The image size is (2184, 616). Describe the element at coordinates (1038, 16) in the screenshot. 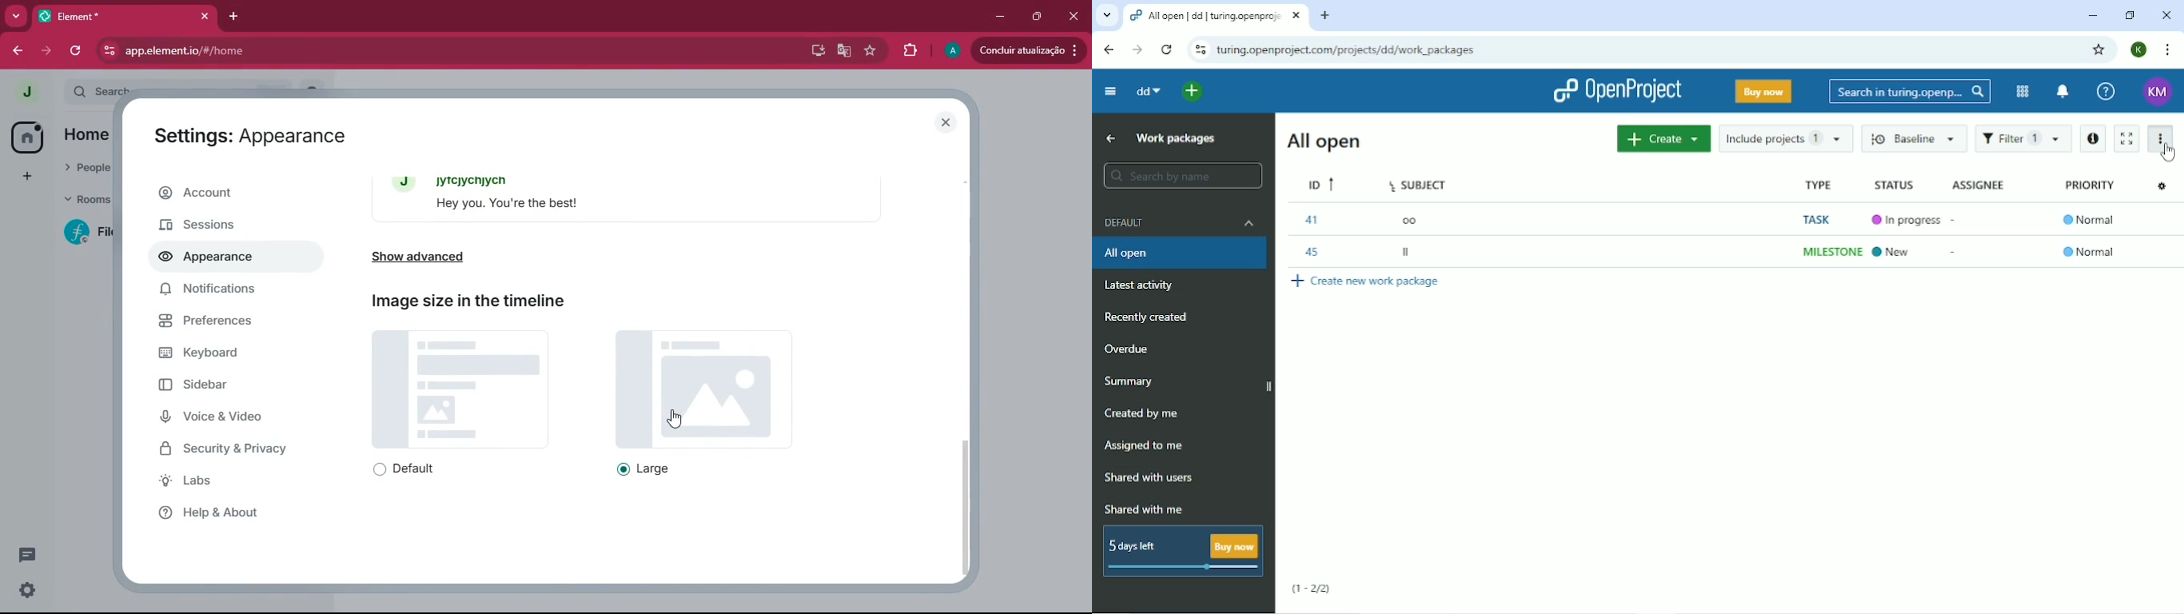

I see `maximize` at that location.